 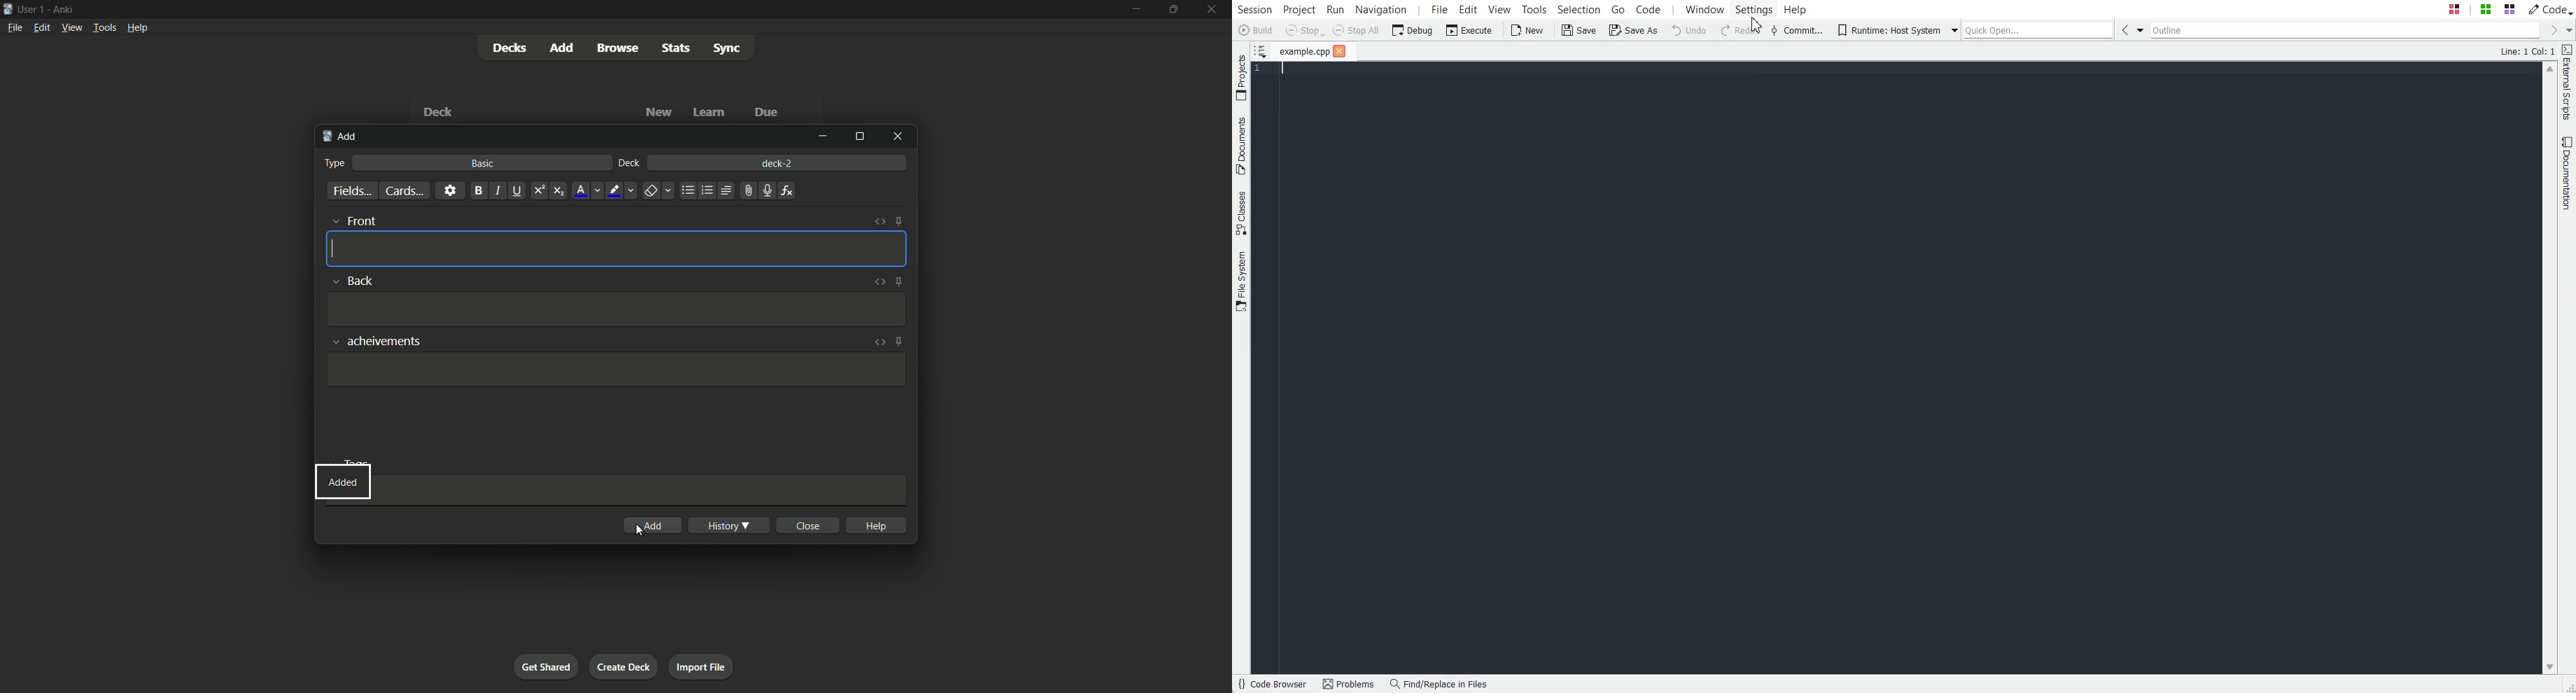 What do you see at coordinates (622, 192) in the screenshot?
I see `text highlight` at bounding box center [622, 192].